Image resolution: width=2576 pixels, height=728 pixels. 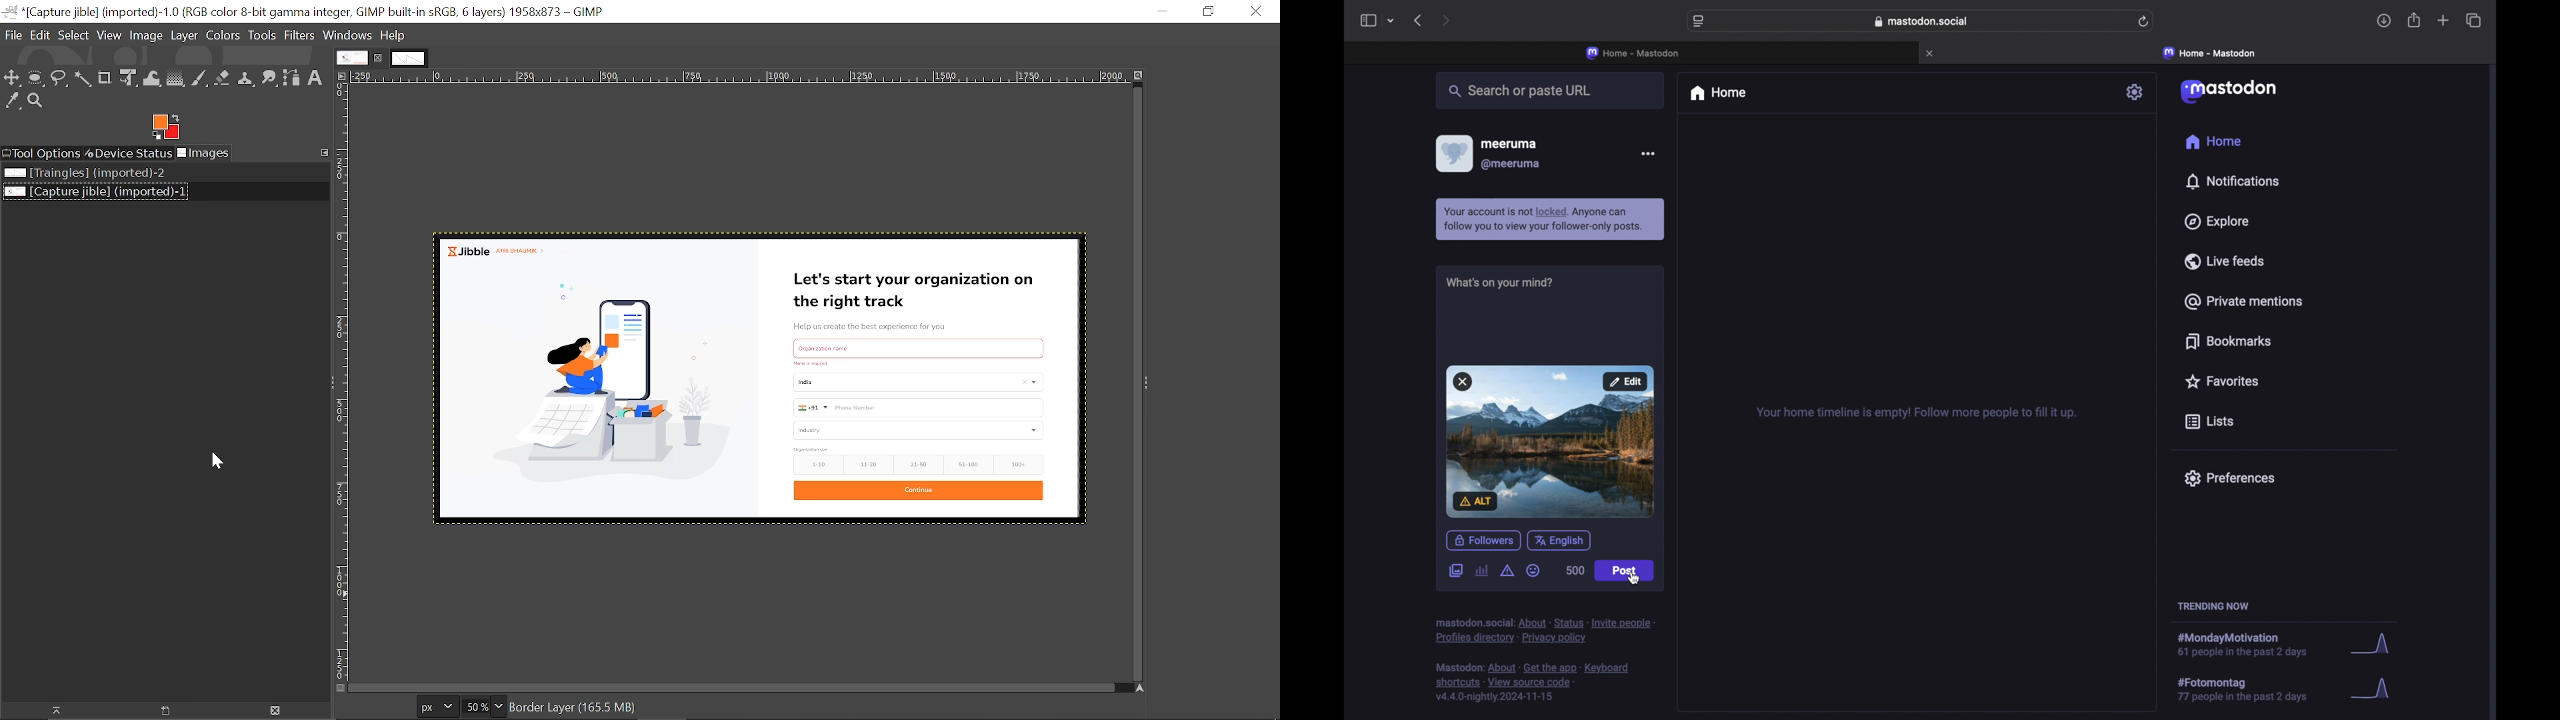 I want to click on tab group picker, so click(x=1393, y=21).